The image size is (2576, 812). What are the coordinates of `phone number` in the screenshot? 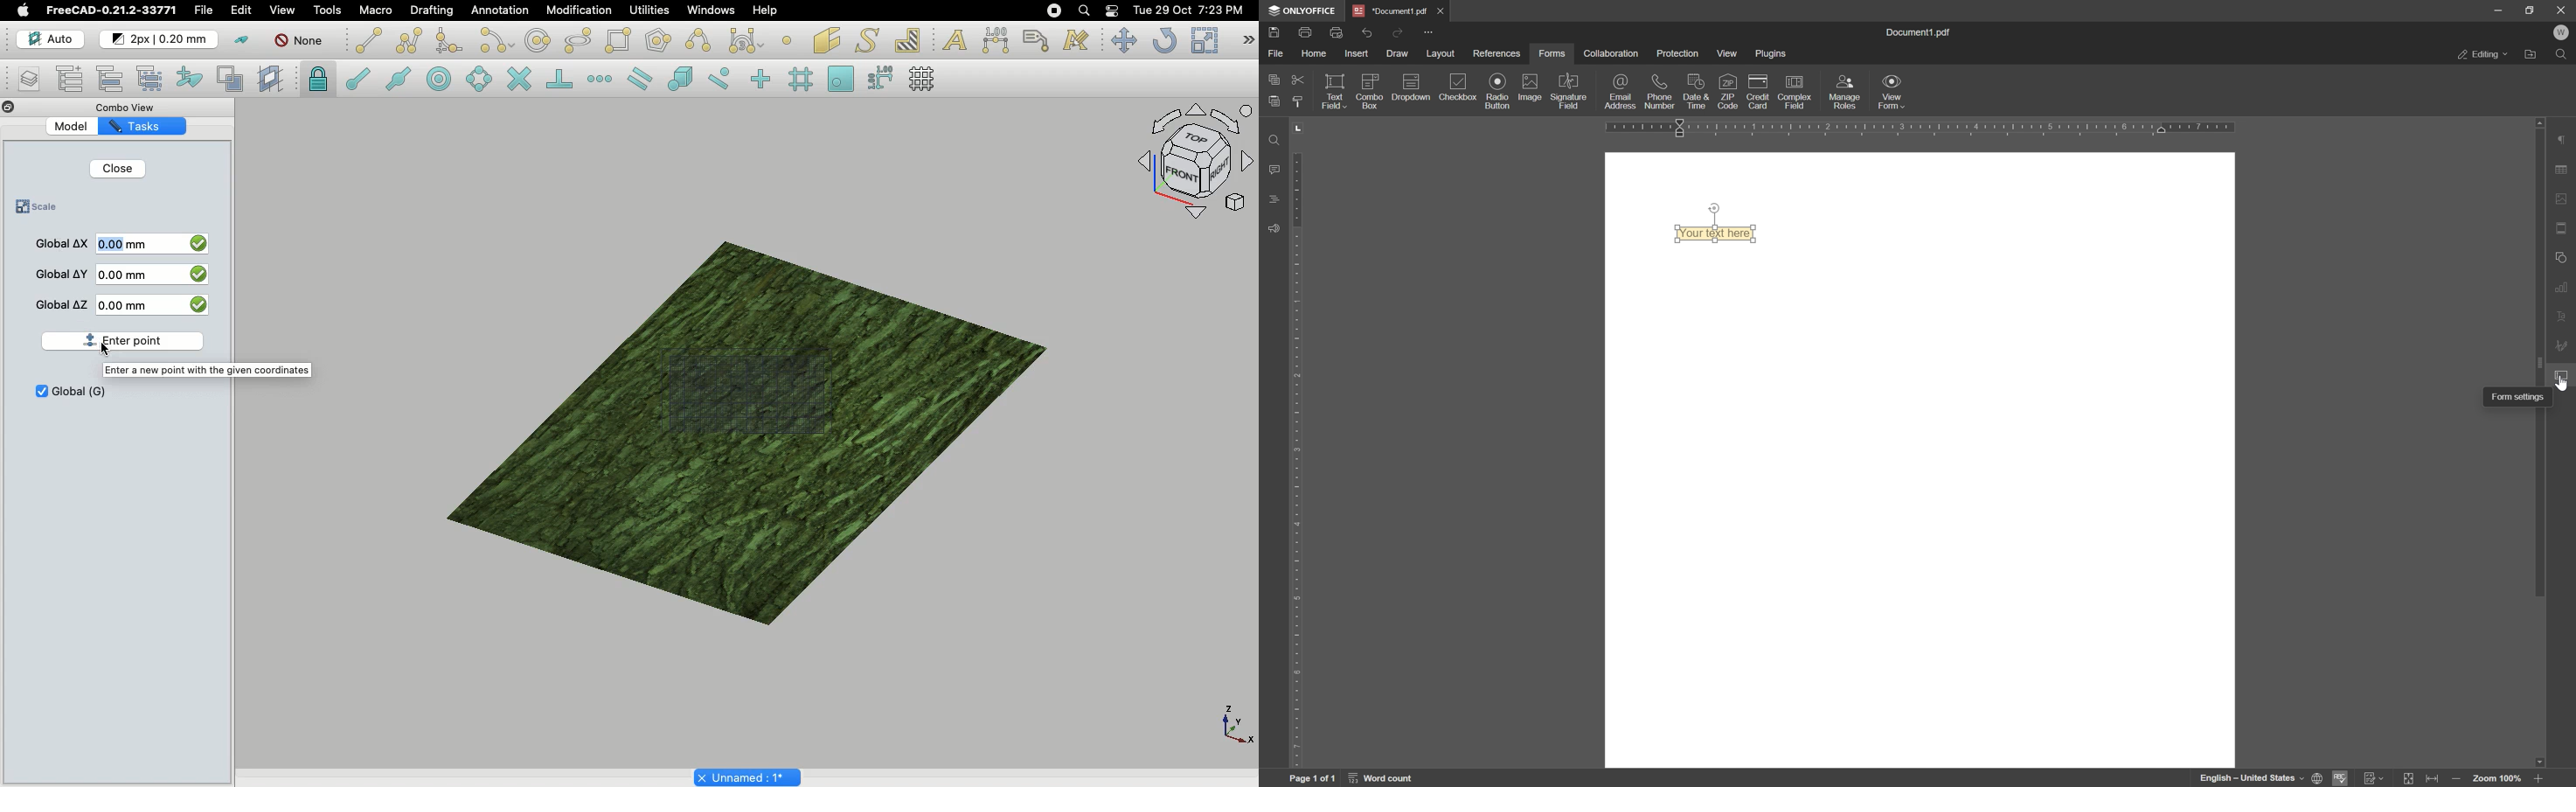 It's located at (1659, 93).